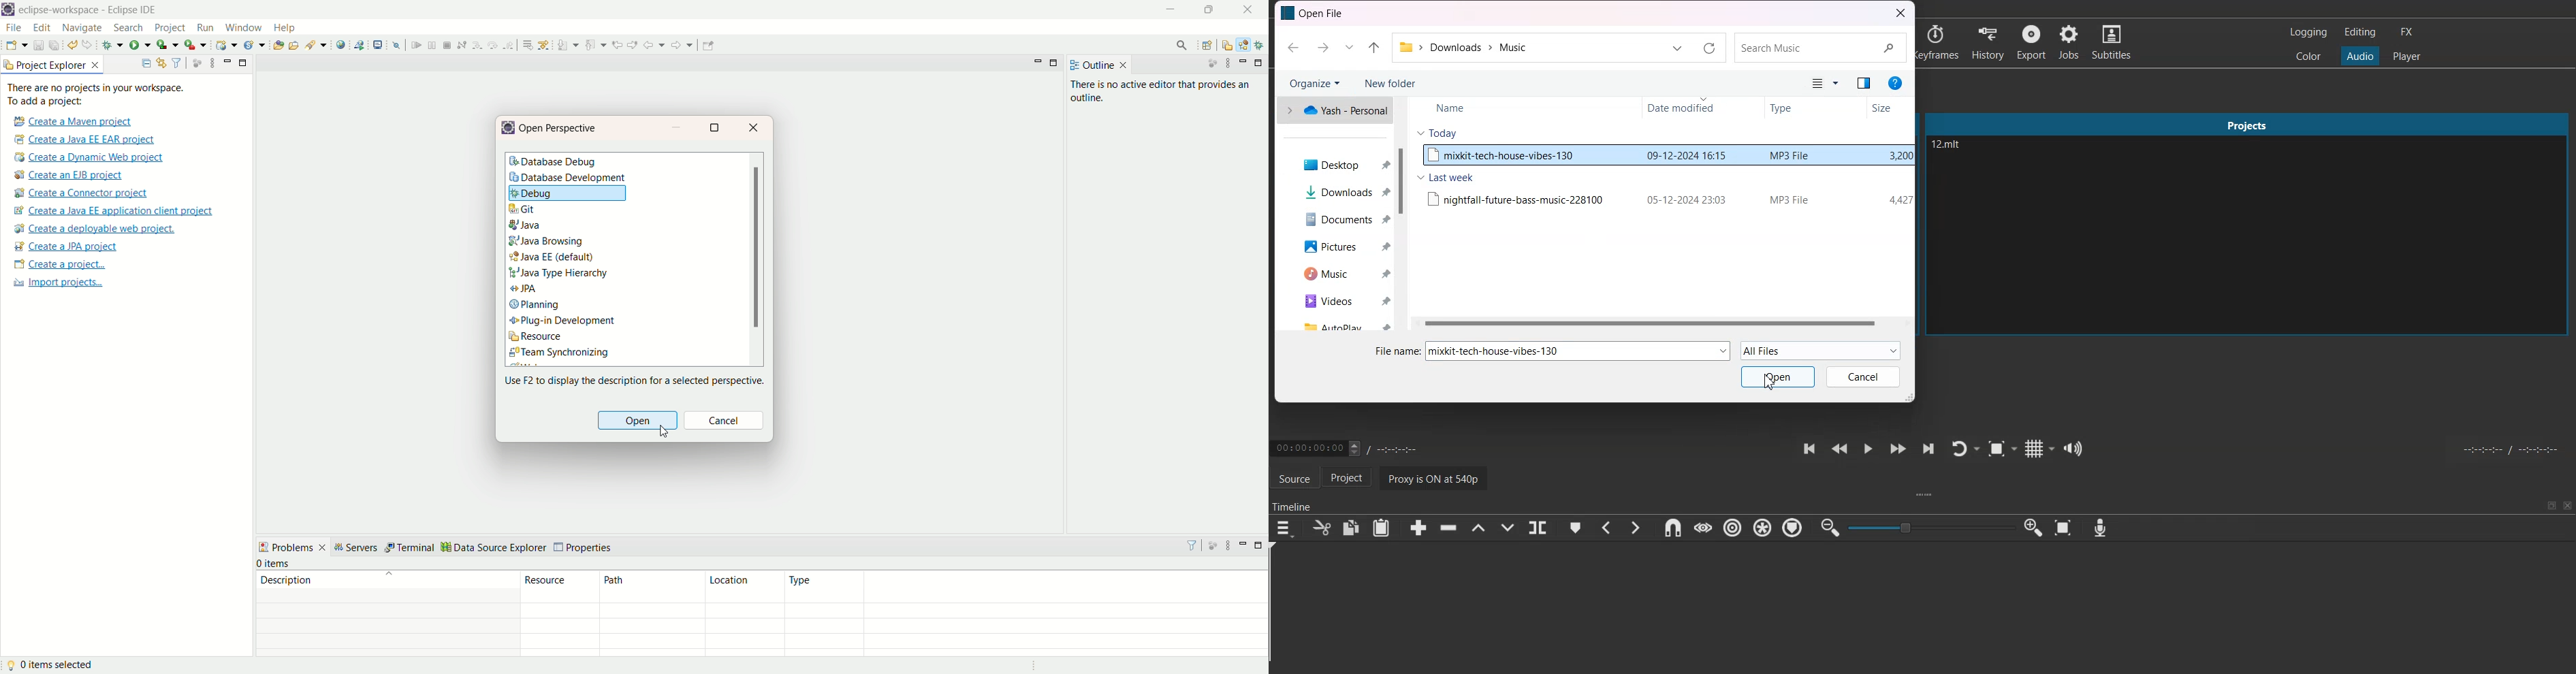  What do you see at coordinates (65, 246) in the screenshot?
I see `create a JPA project` at bounding box center [65, 246].